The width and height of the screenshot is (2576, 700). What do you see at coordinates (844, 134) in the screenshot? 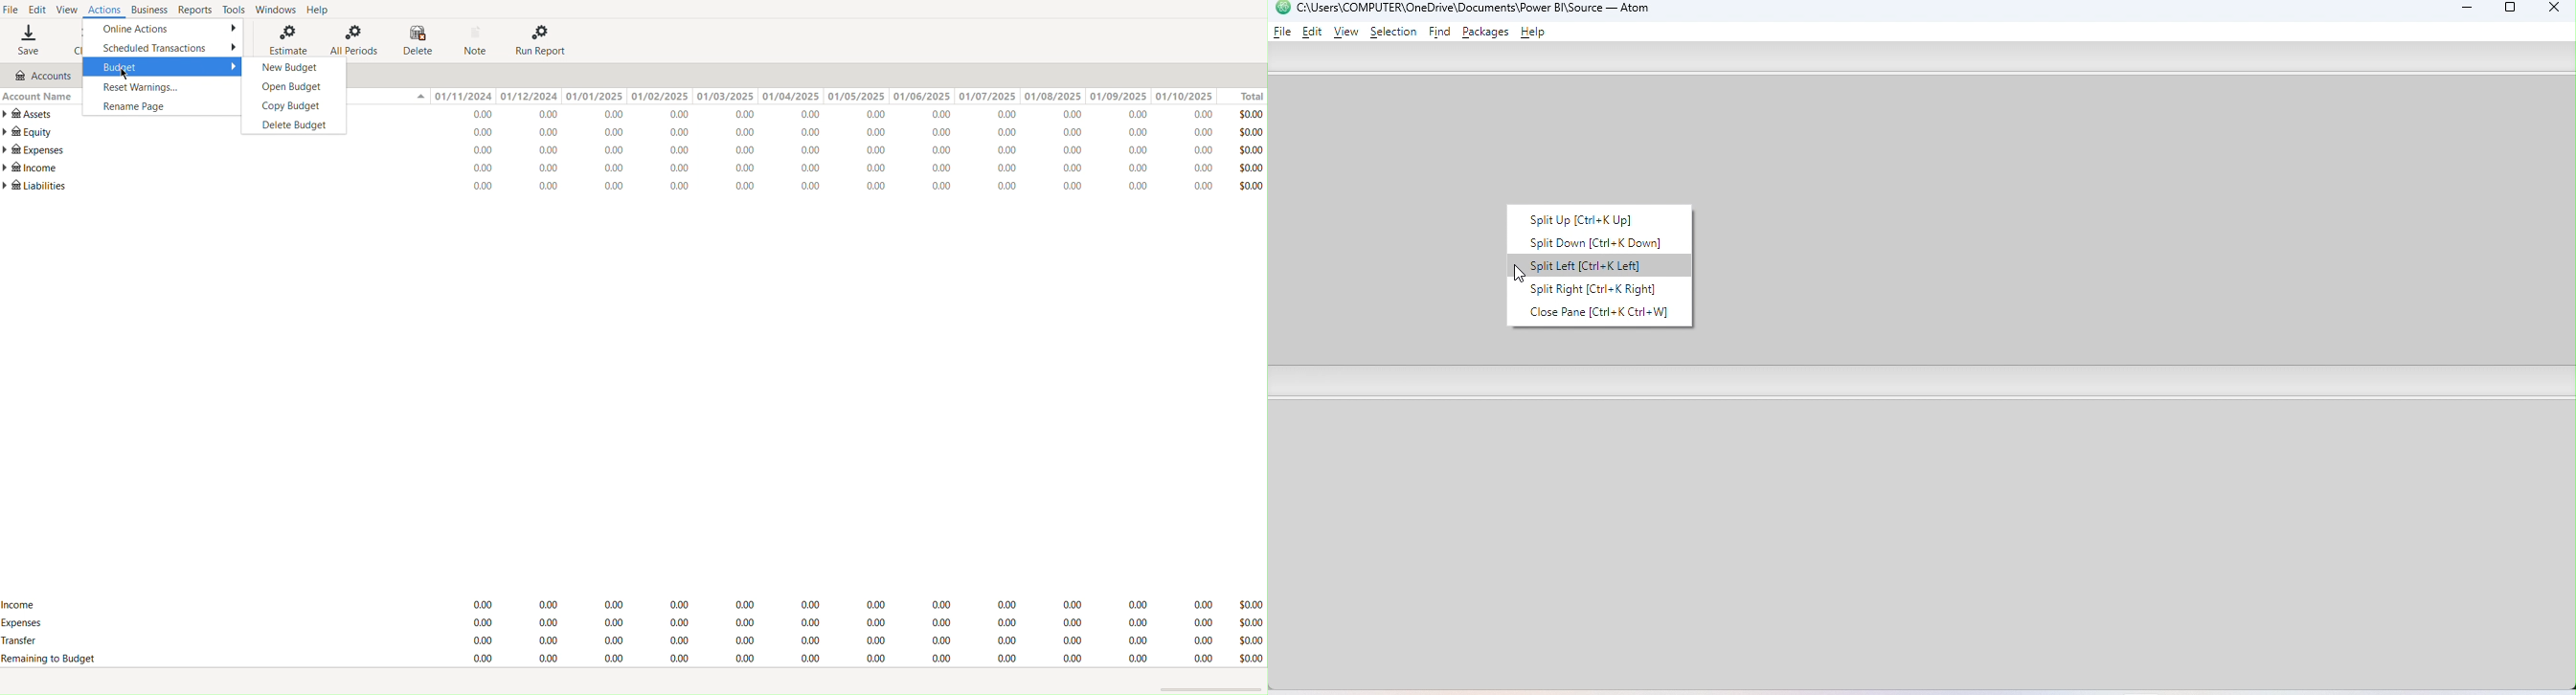
I see `Equity Values` at bounding box center [844, 134].